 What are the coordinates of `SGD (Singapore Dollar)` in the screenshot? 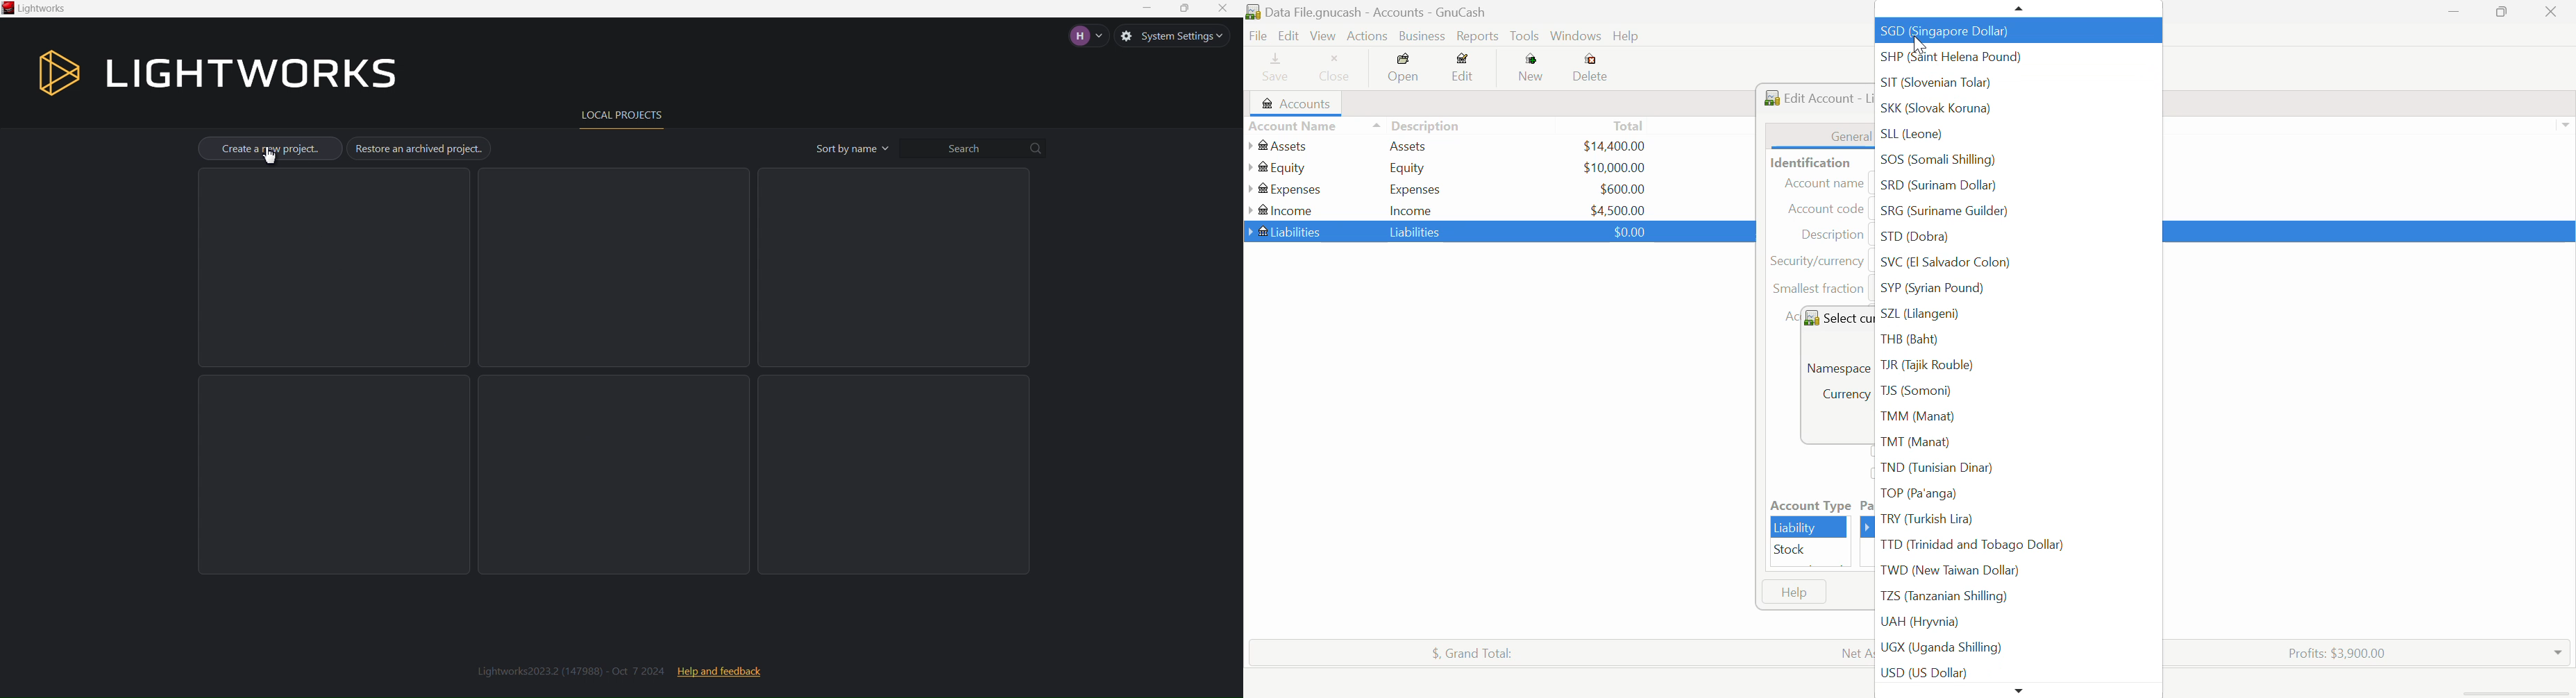 It's located at (2017, 31).